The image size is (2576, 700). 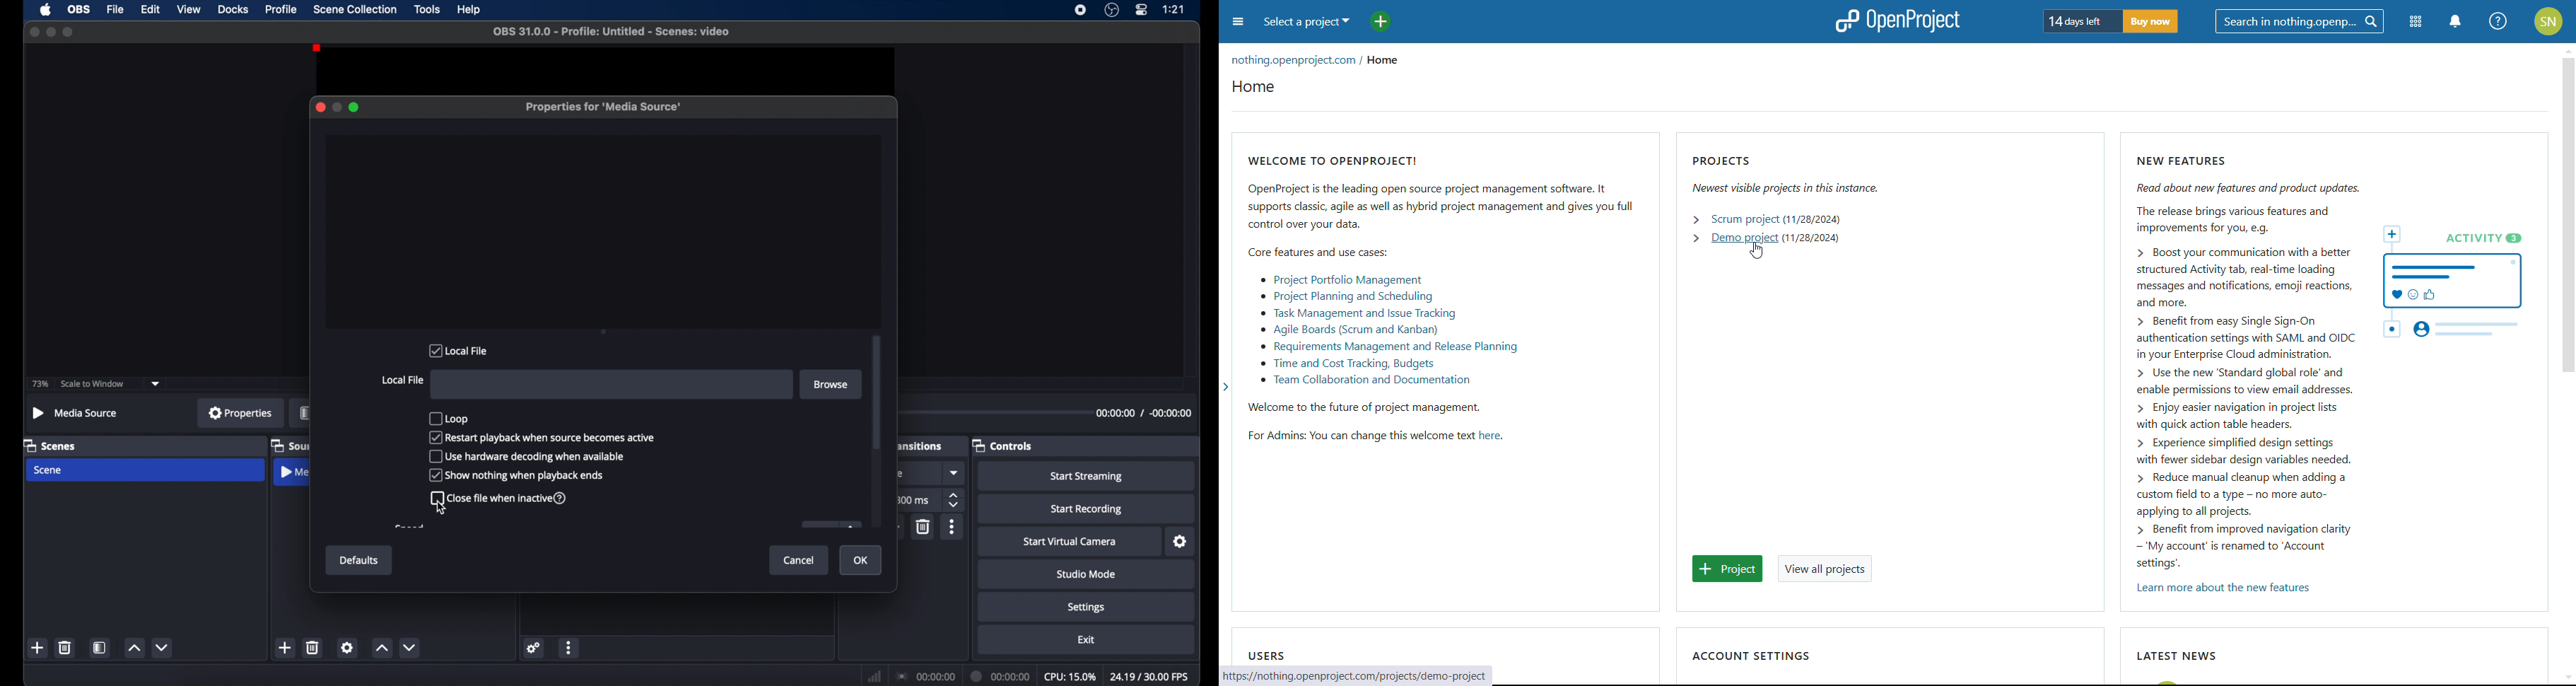 What do you see at coordinates (953, 527) in the screenshot?
I see `more options` at bounding box center [953, 527].